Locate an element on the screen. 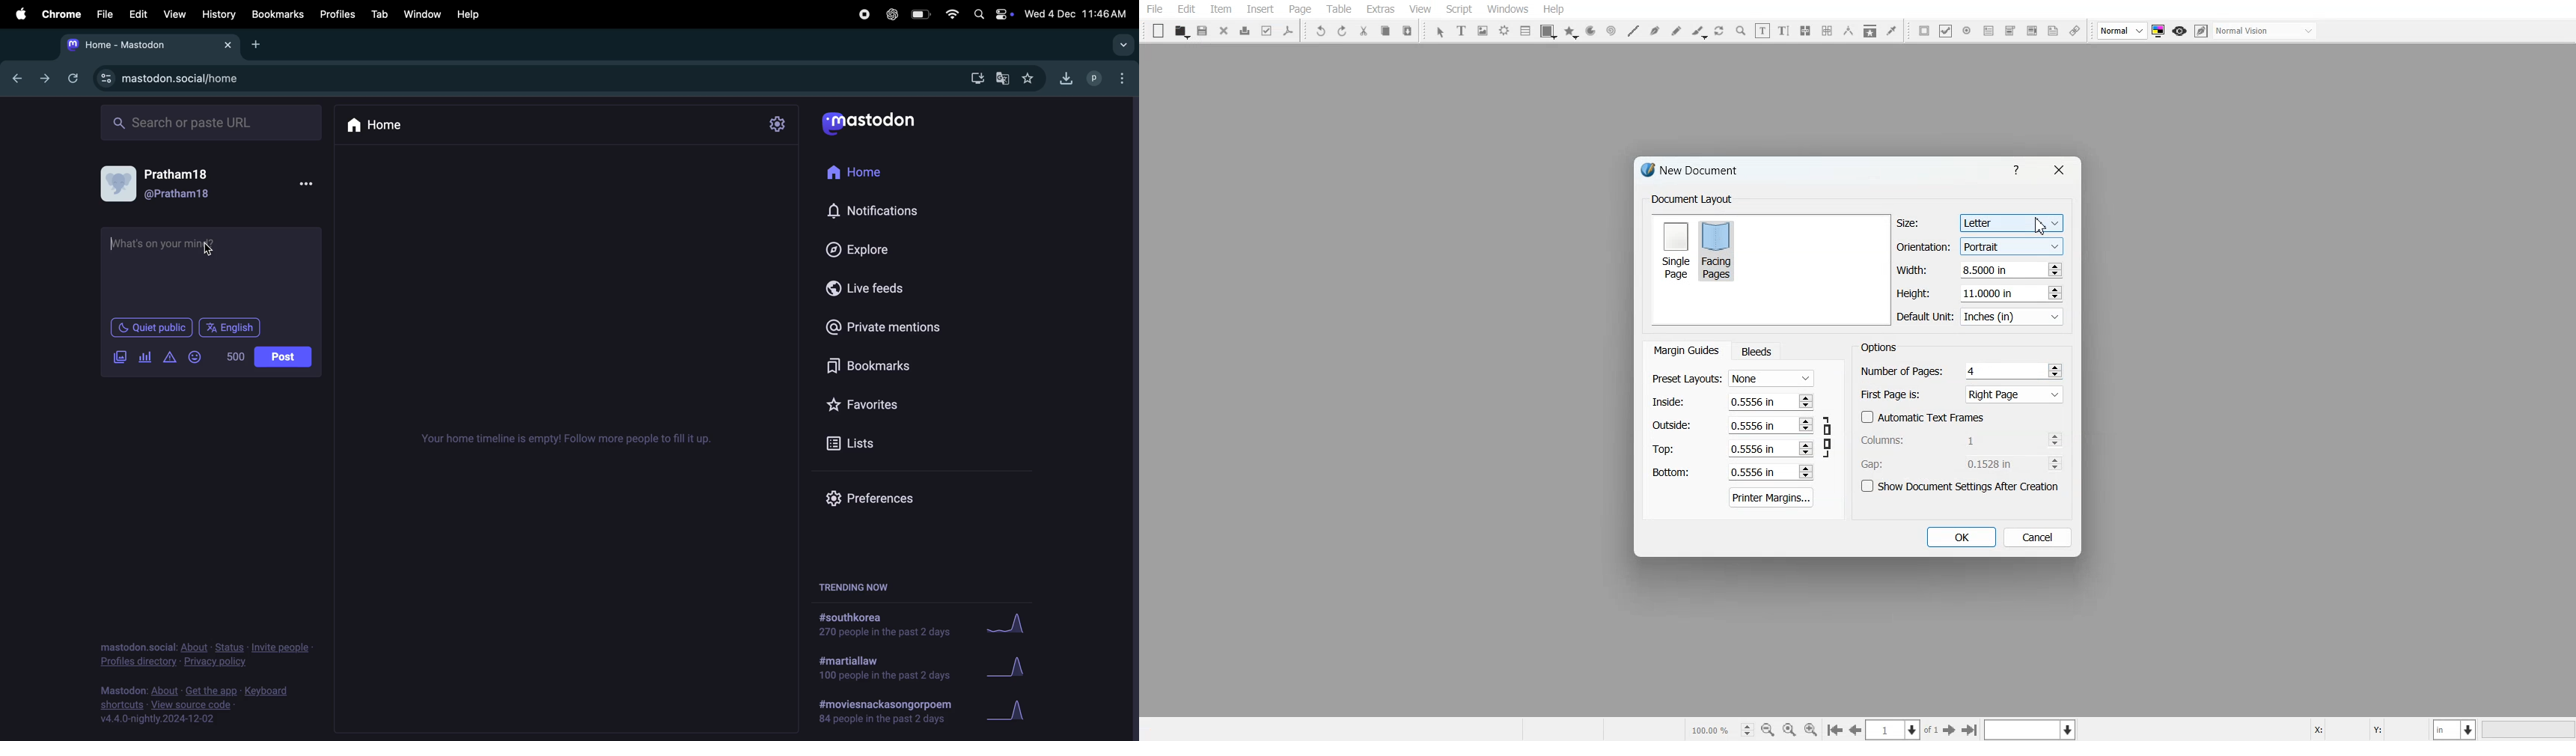 This screenshot has width=2576, height=756. Select Item is located at coordinates (1440, 32).